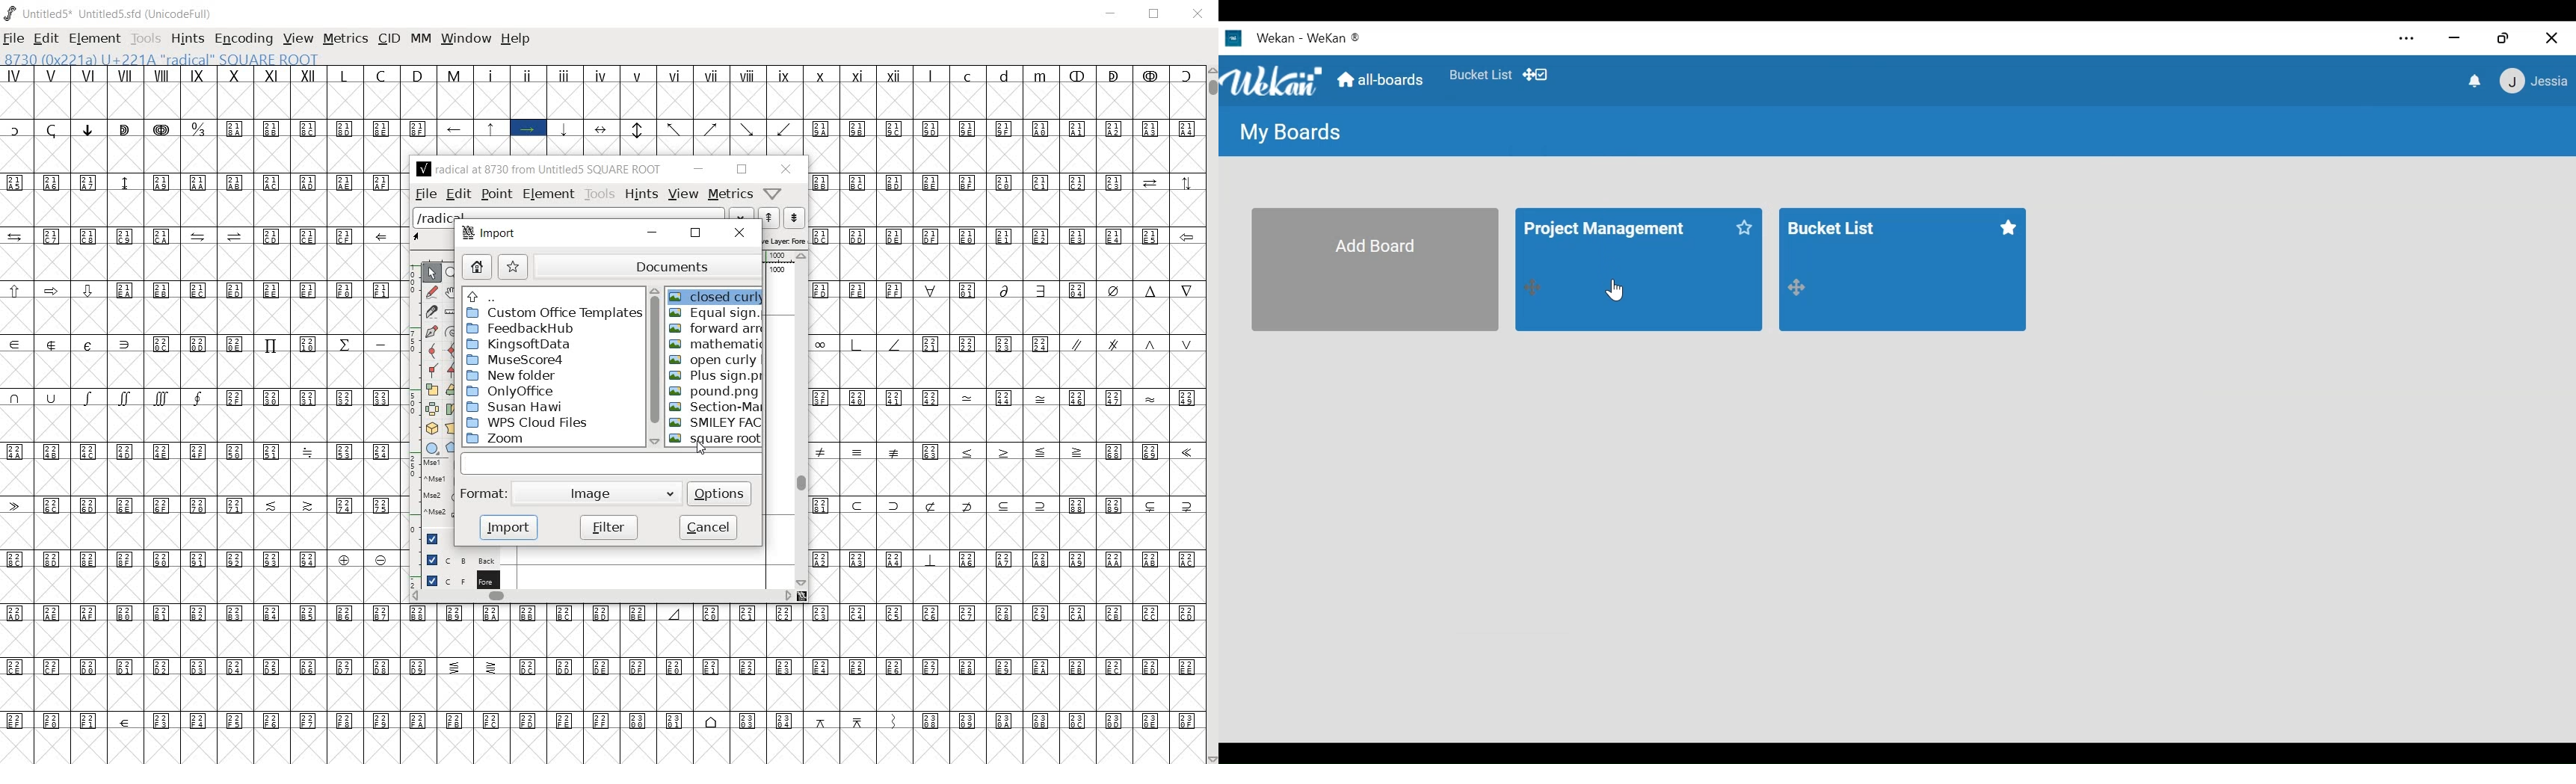 Image resolution: width=2576 pixels, height=784 pixels. Describe the element at coordinates (454, 369) in the screenshot. I see `Add a corner point` at that location.